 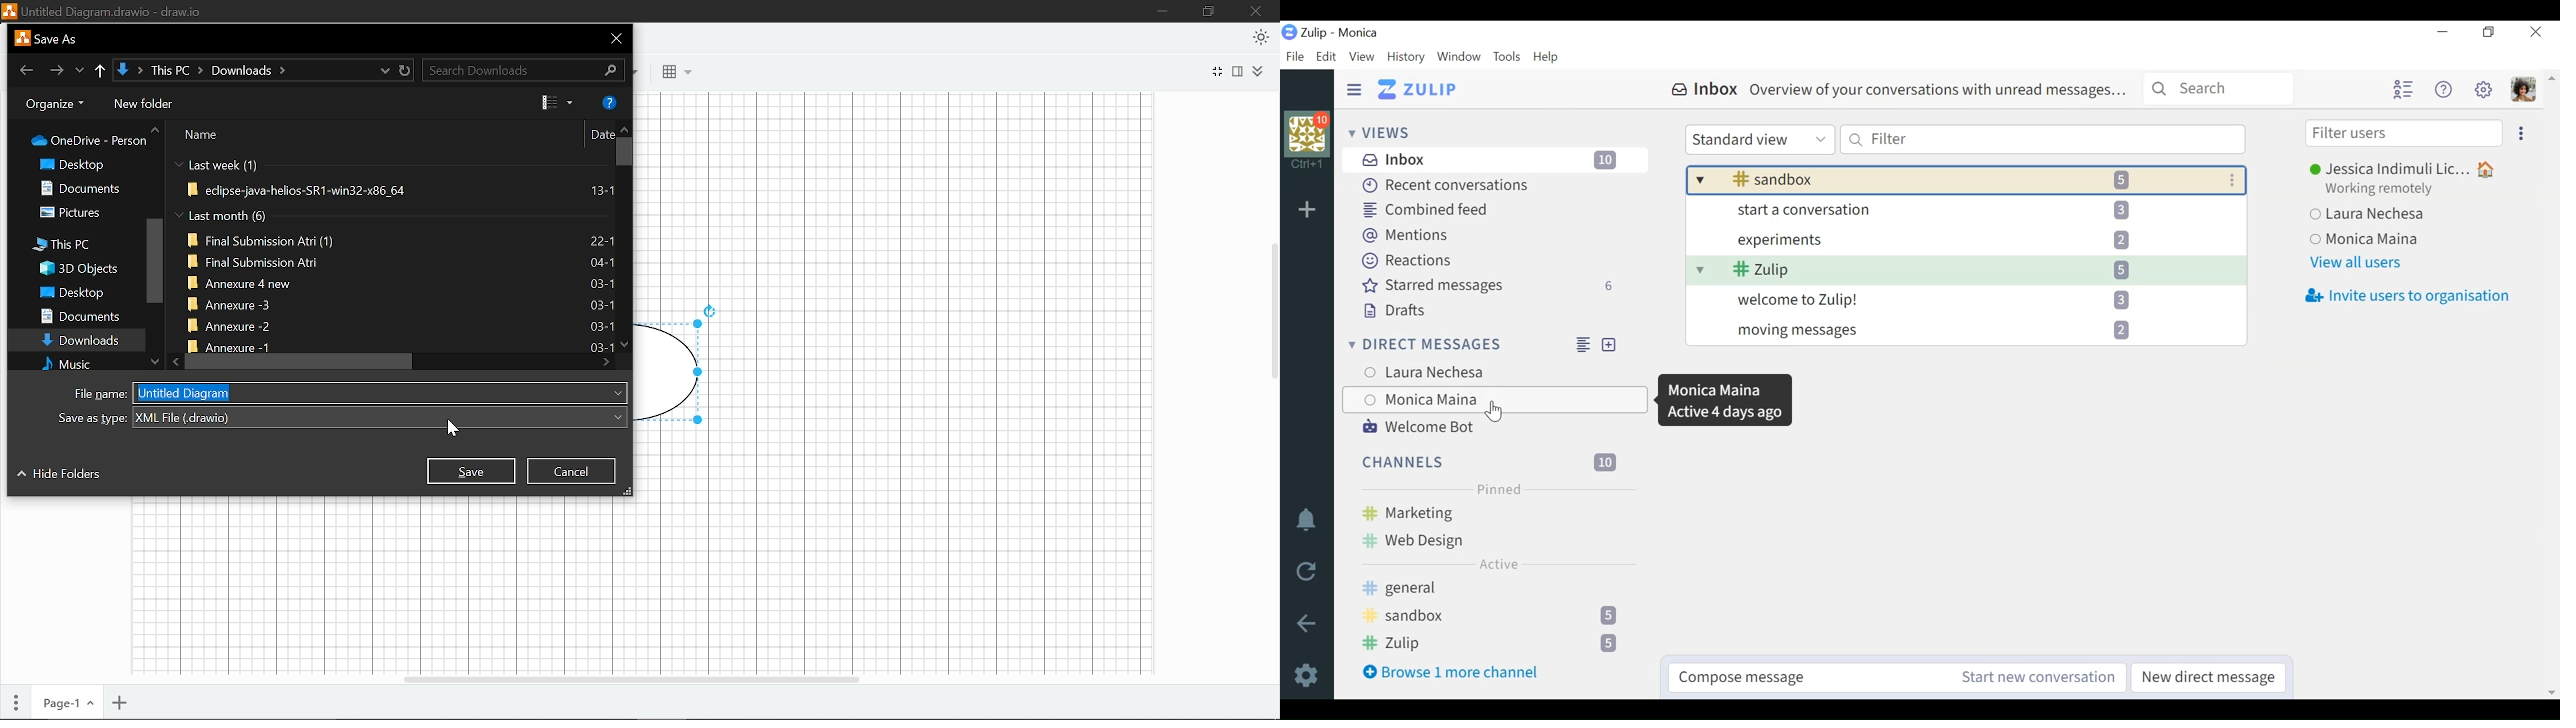 What do you see at coordinates (1962, 271) in the screenshot?
I see `Zulip` at bounding box center [1962, 271].